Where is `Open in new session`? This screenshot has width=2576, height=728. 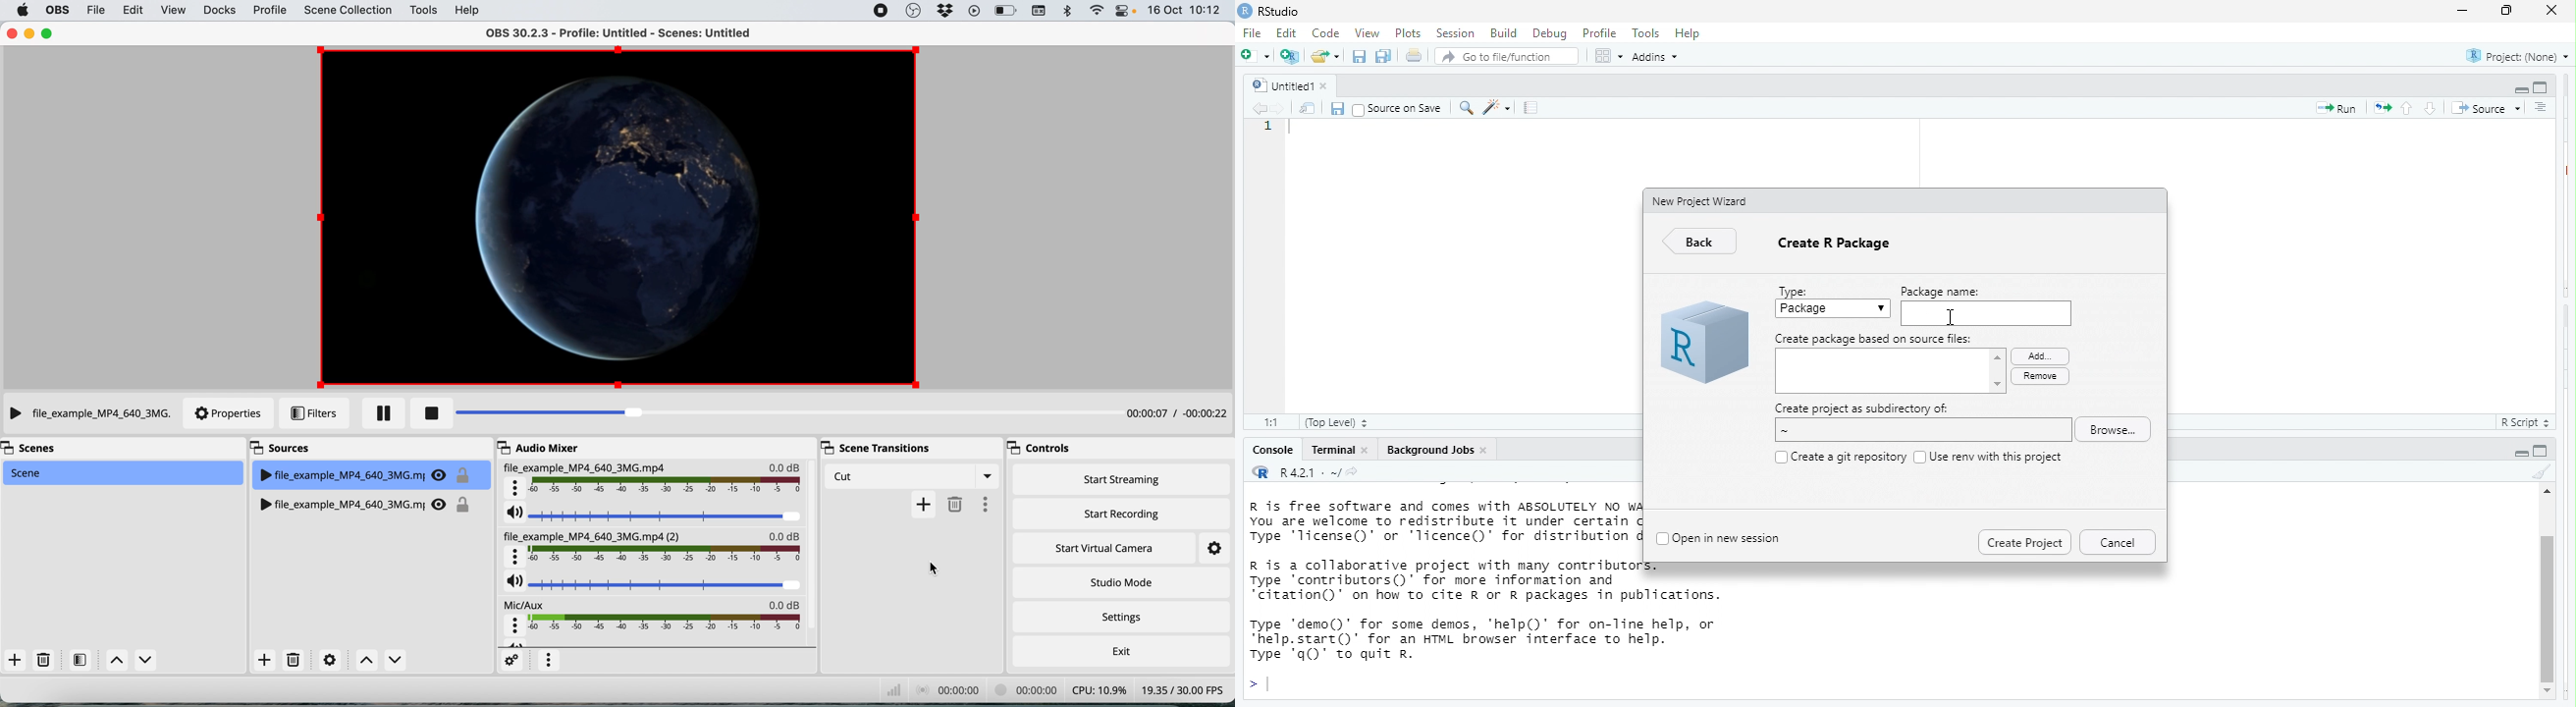
Open in new session is located at coordinates (1731, 536).